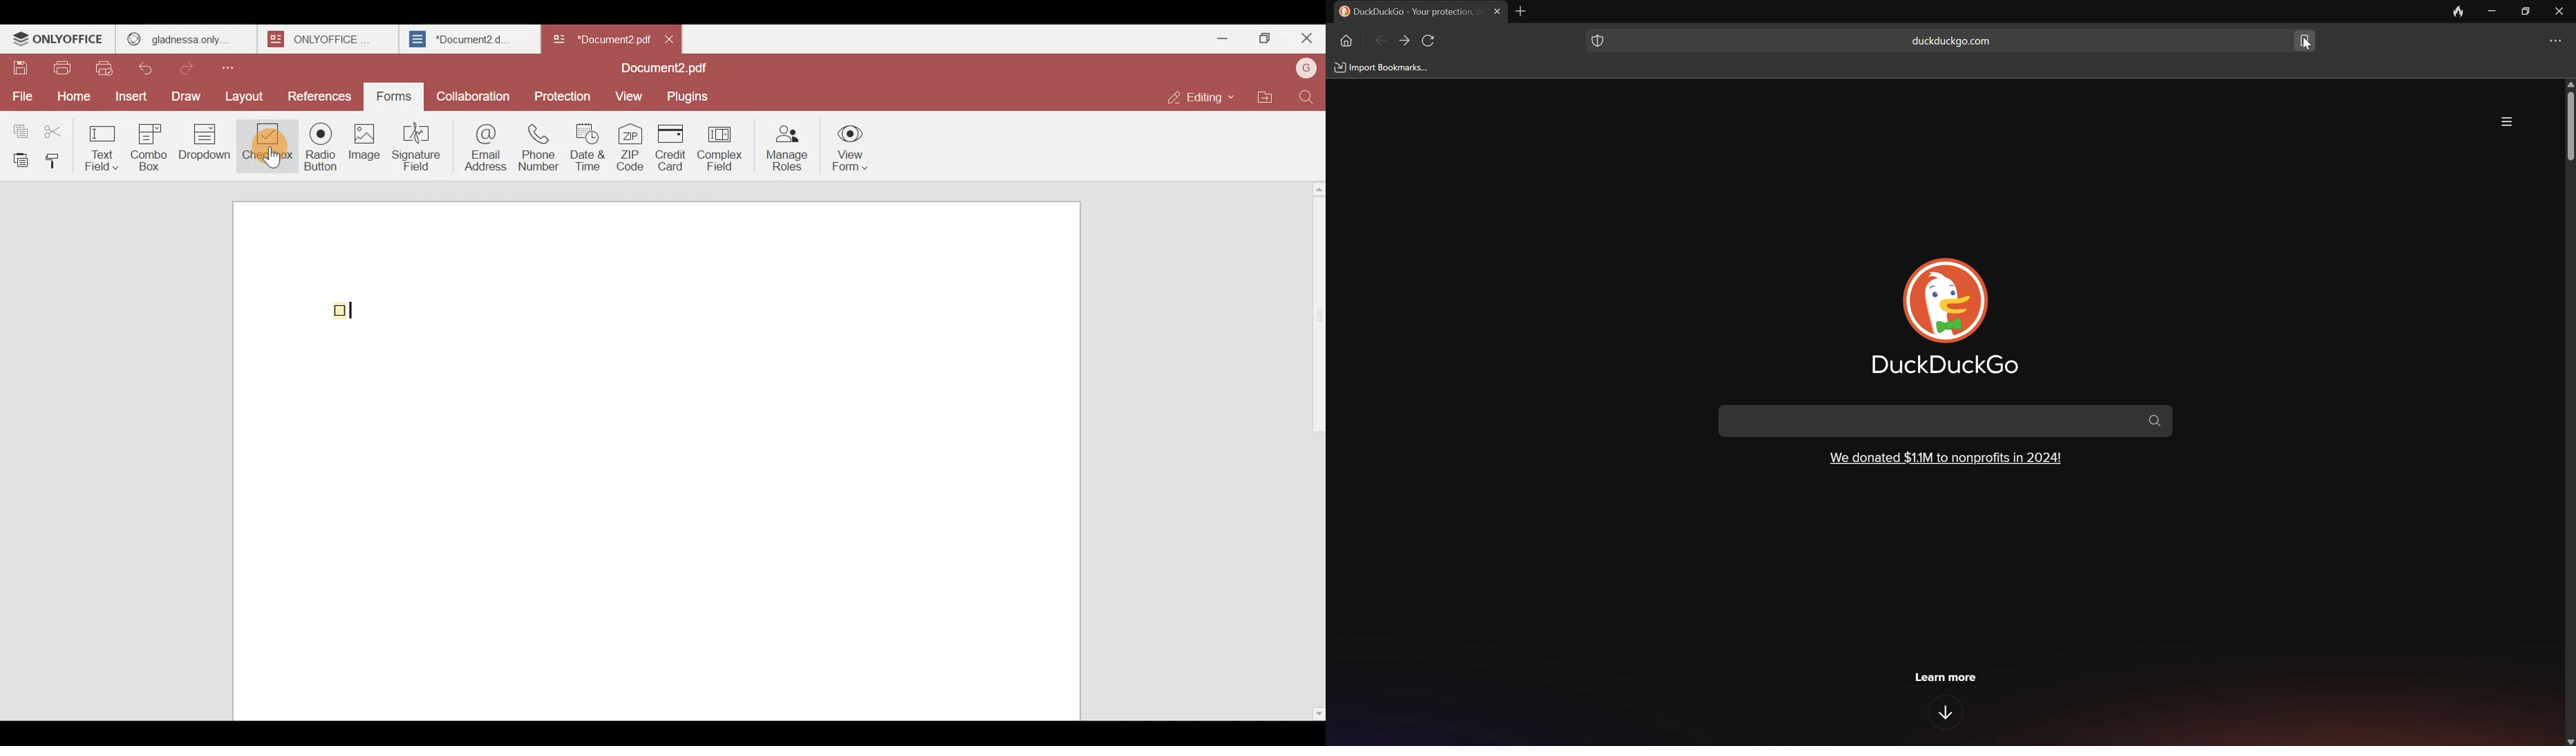 Image resolution: width=2576 pixels, height=756 pixels. Describe the element at coordinates (129, 95) in the screenshot. I see `Insert` at that location.